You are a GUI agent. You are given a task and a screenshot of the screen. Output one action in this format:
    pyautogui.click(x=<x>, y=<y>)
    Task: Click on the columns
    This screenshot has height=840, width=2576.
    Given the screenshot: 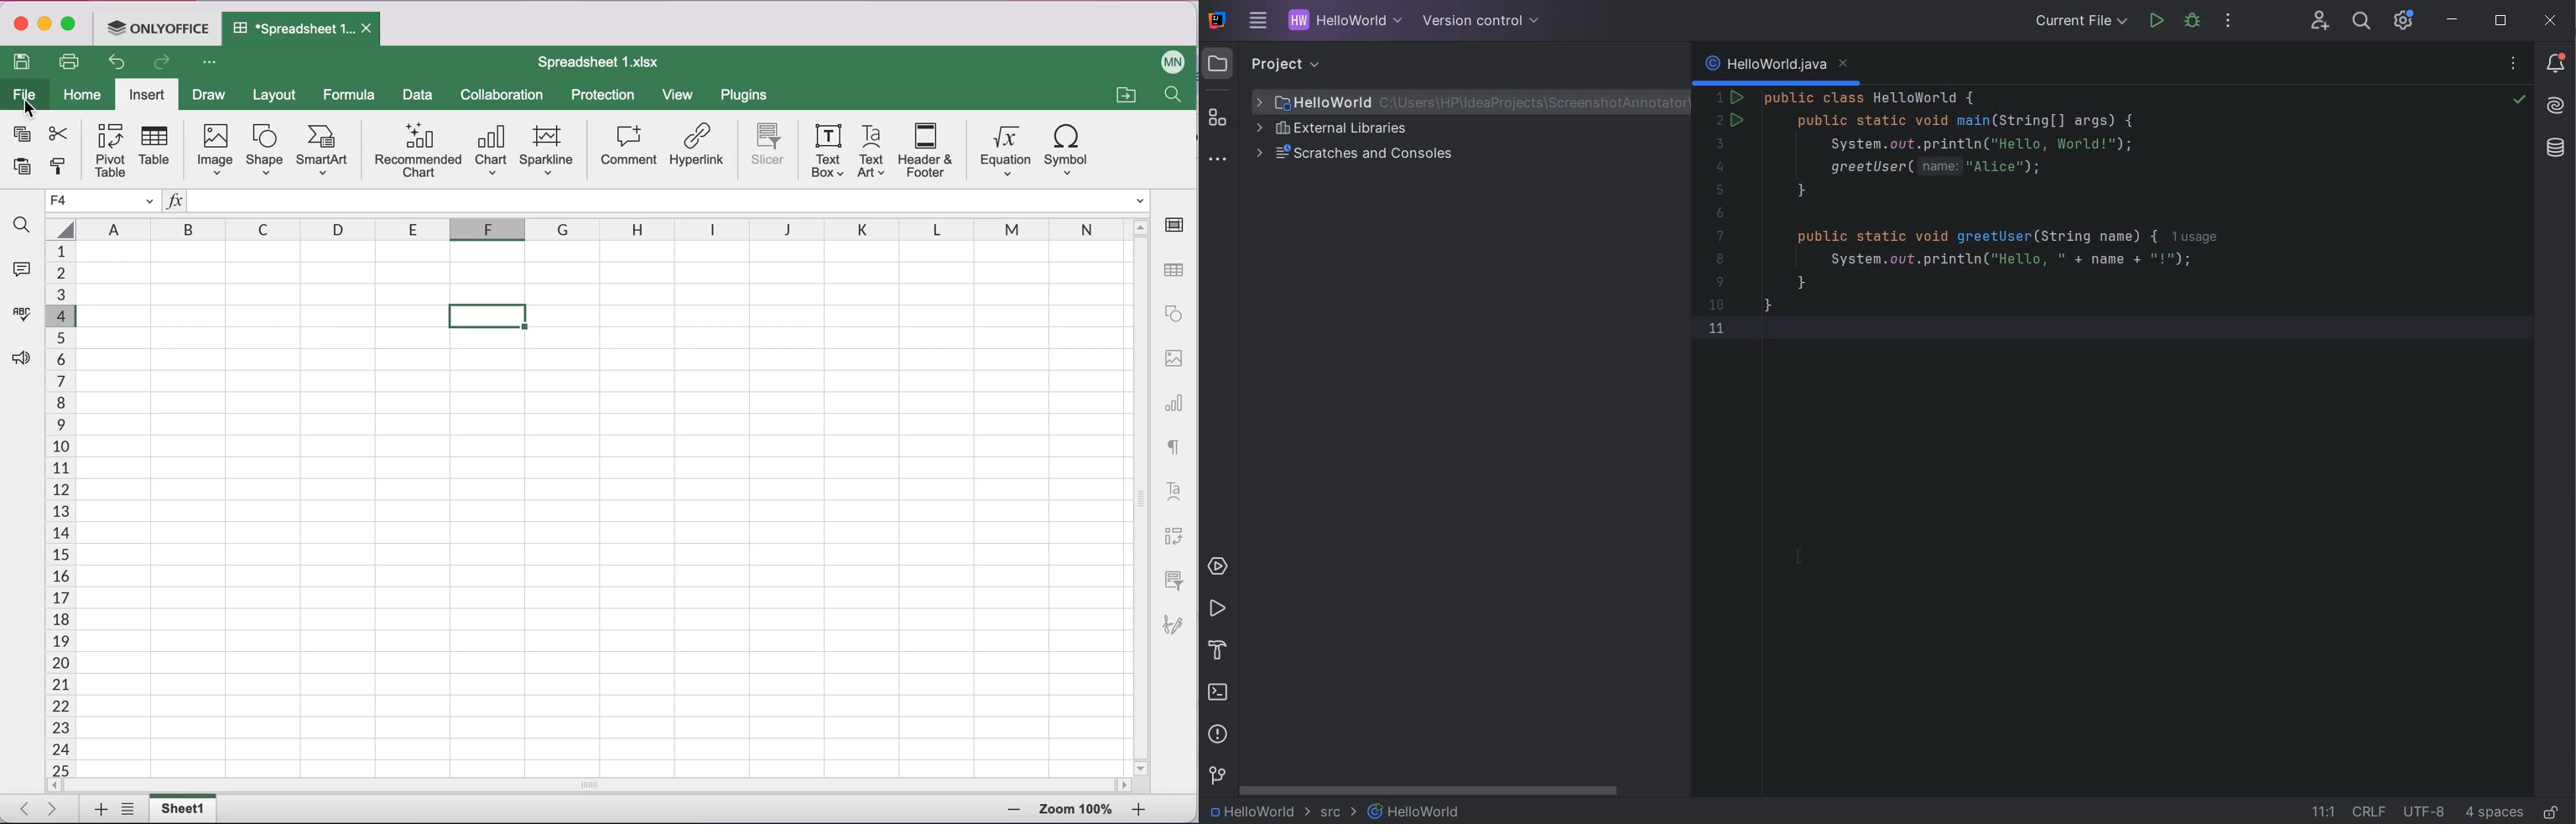 What is the action you would take?
    pyautogui.click(x=589, y=226)
    